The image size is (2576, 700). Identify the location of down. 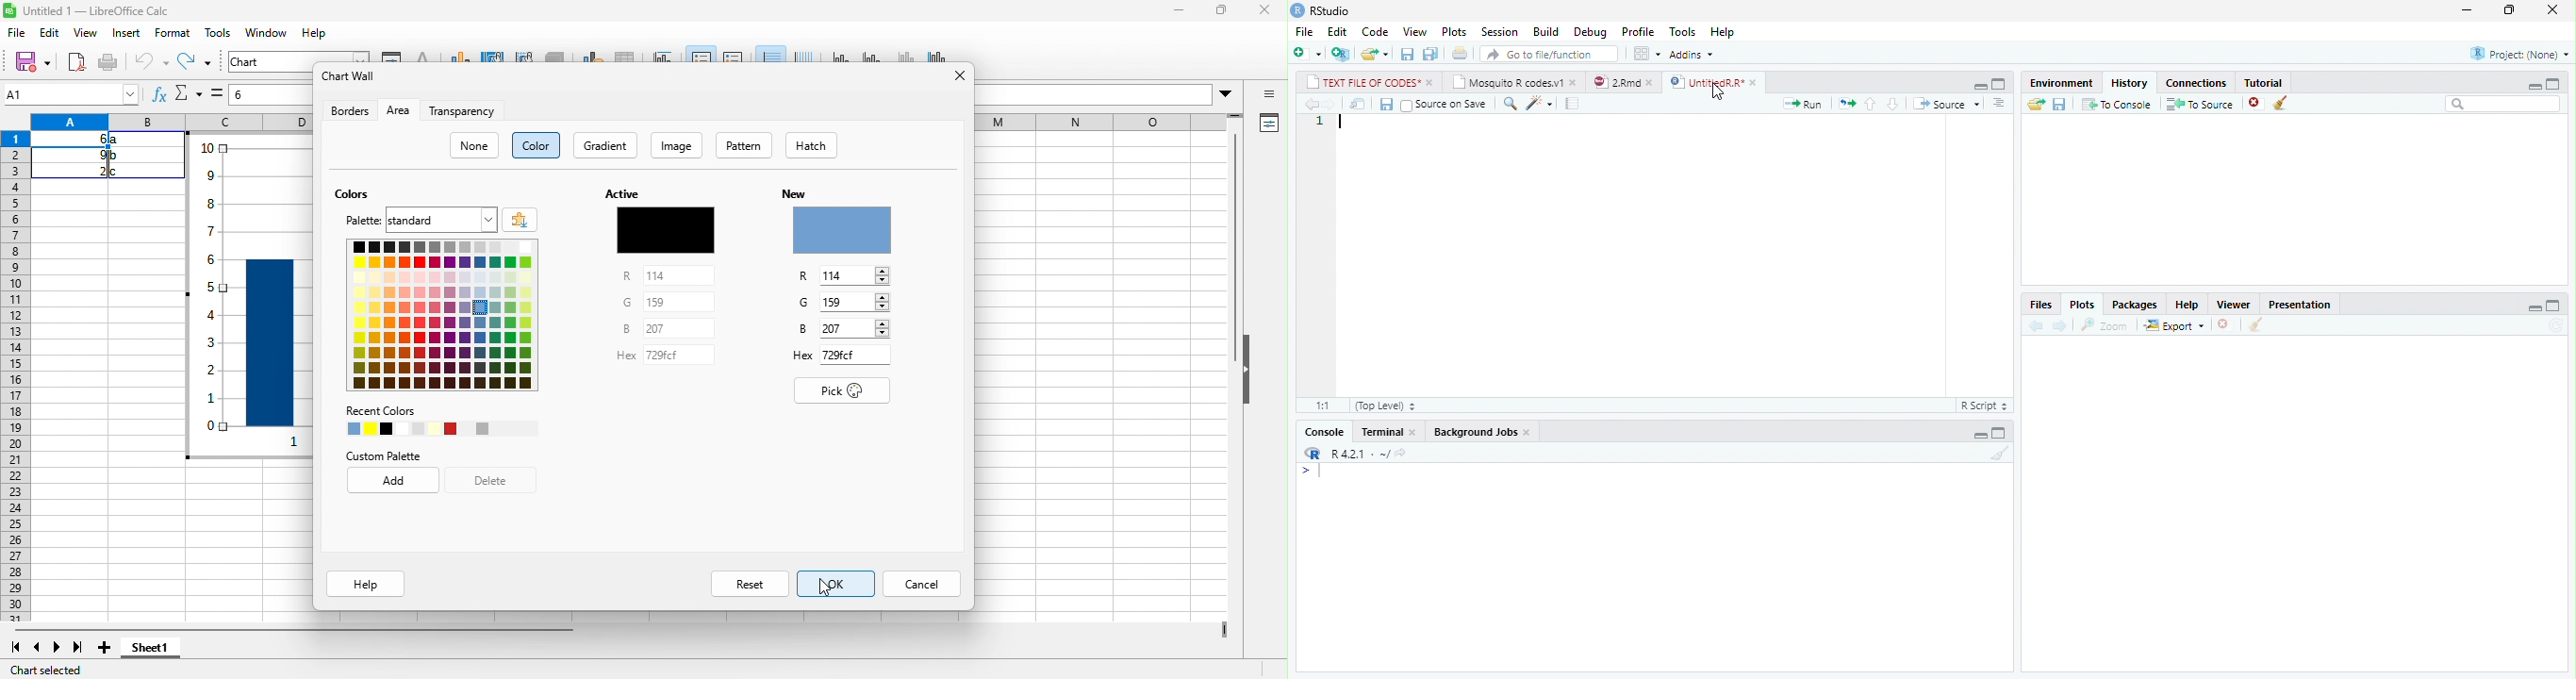
(1891, 105).